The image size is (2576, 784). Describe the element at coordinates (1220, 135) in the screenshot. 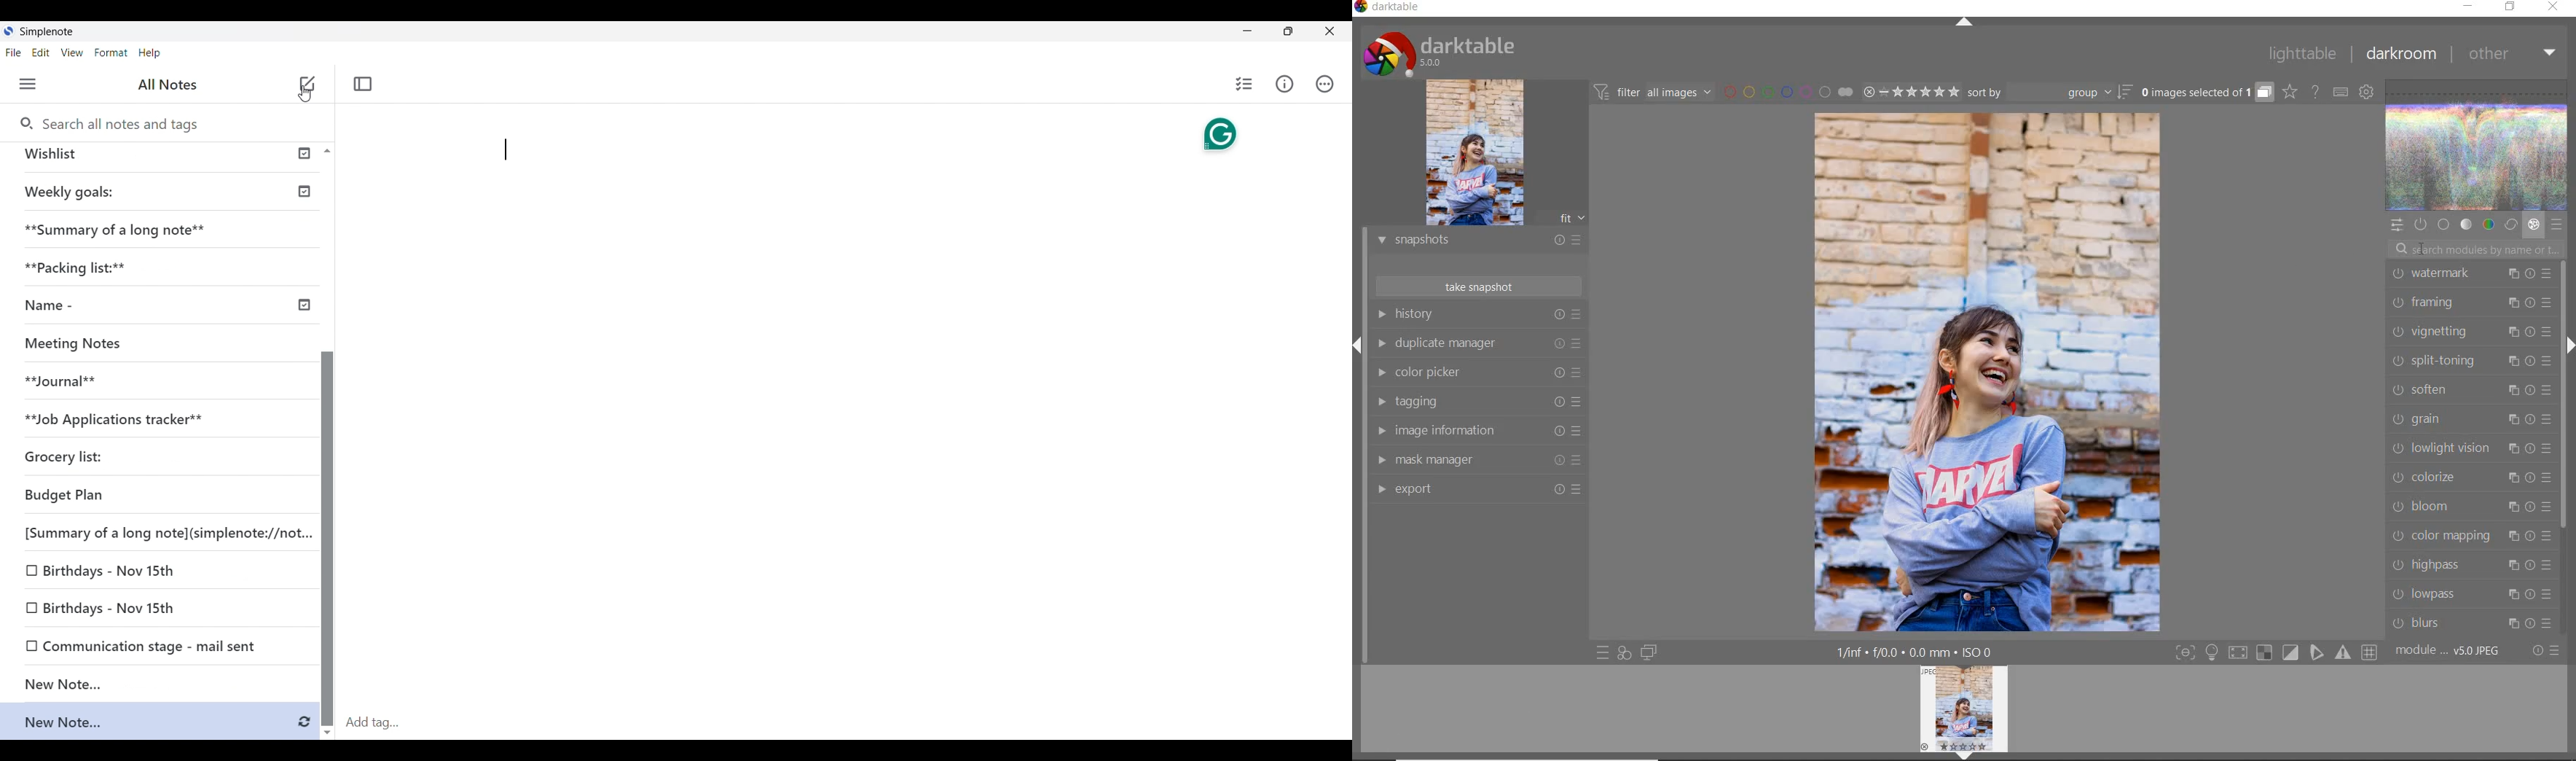

I see `Grammarly extension` at that location.